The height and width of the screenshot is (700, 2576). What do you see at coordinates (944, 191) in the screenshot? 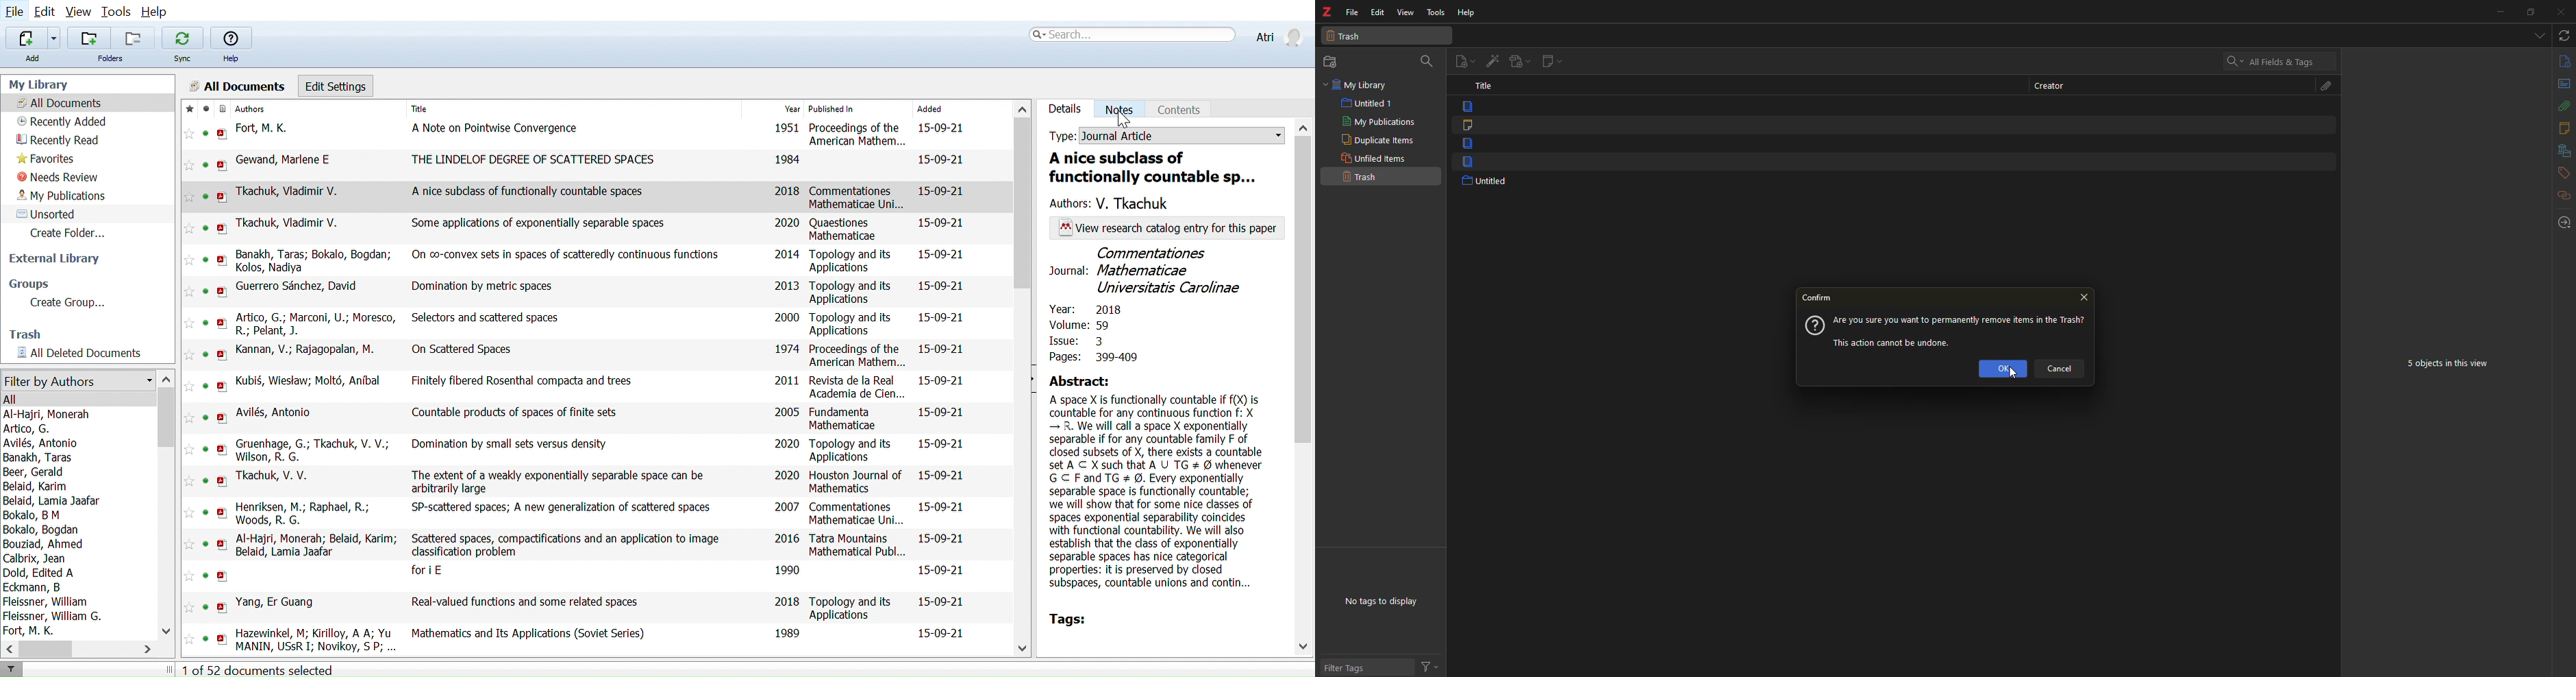
I see `15-09-21` at bounding box center [944, 191].